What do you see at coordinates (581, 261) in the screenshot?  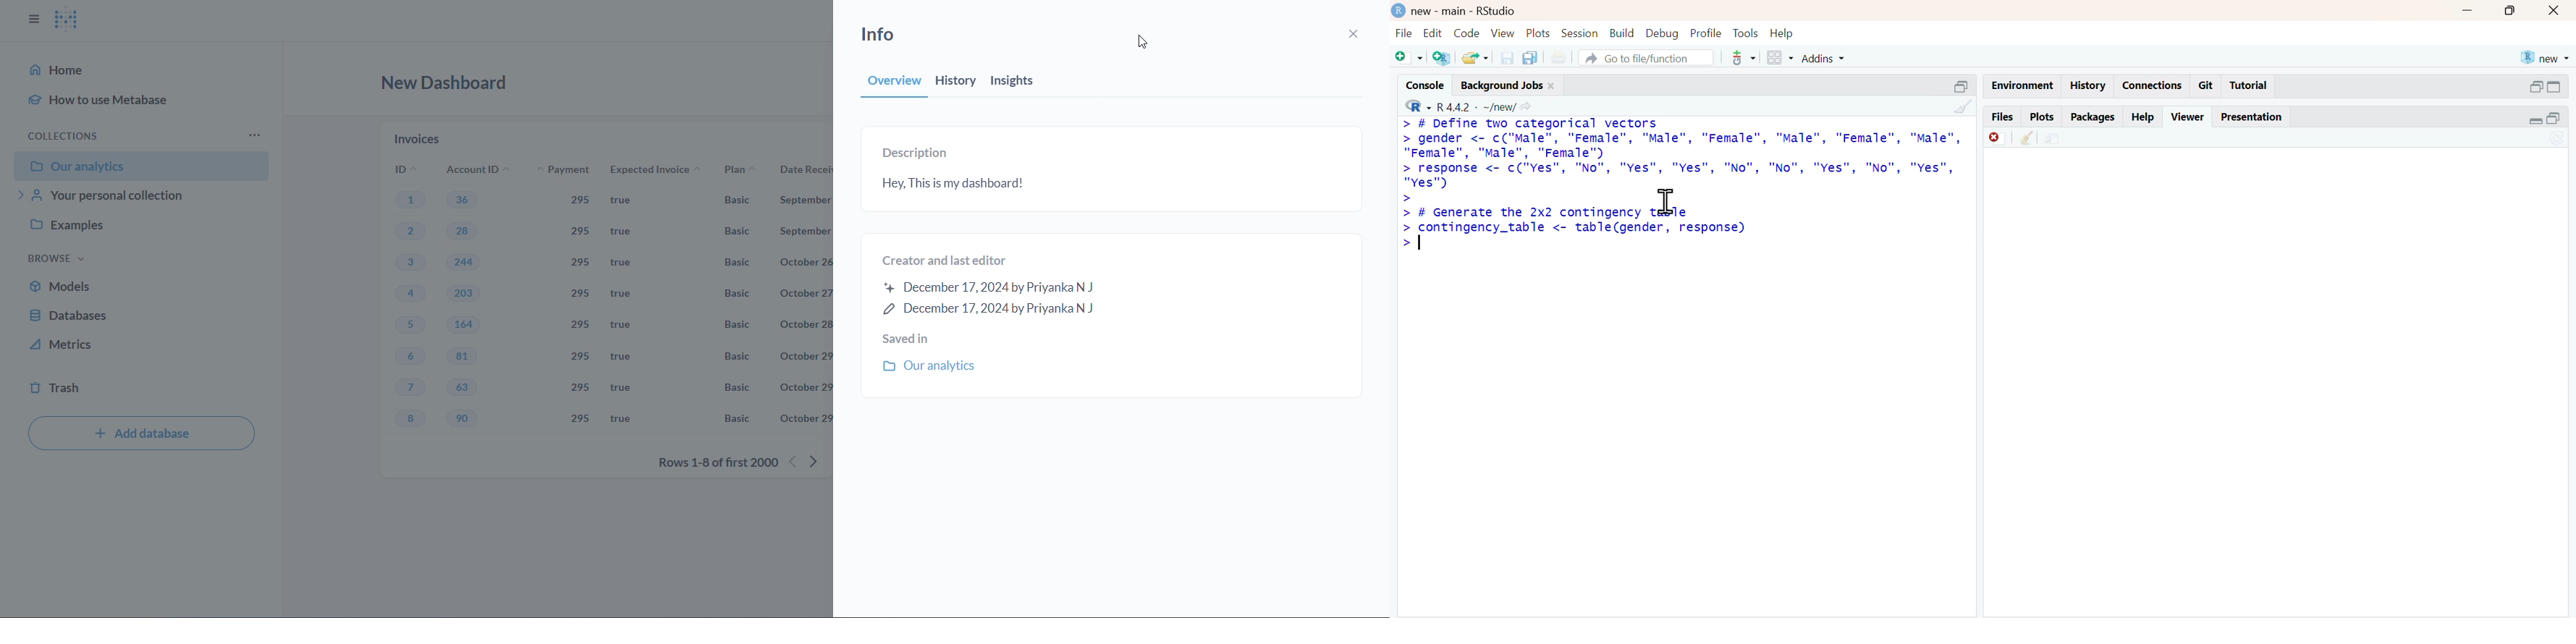 I see `295` at bounding box center [581, 261].